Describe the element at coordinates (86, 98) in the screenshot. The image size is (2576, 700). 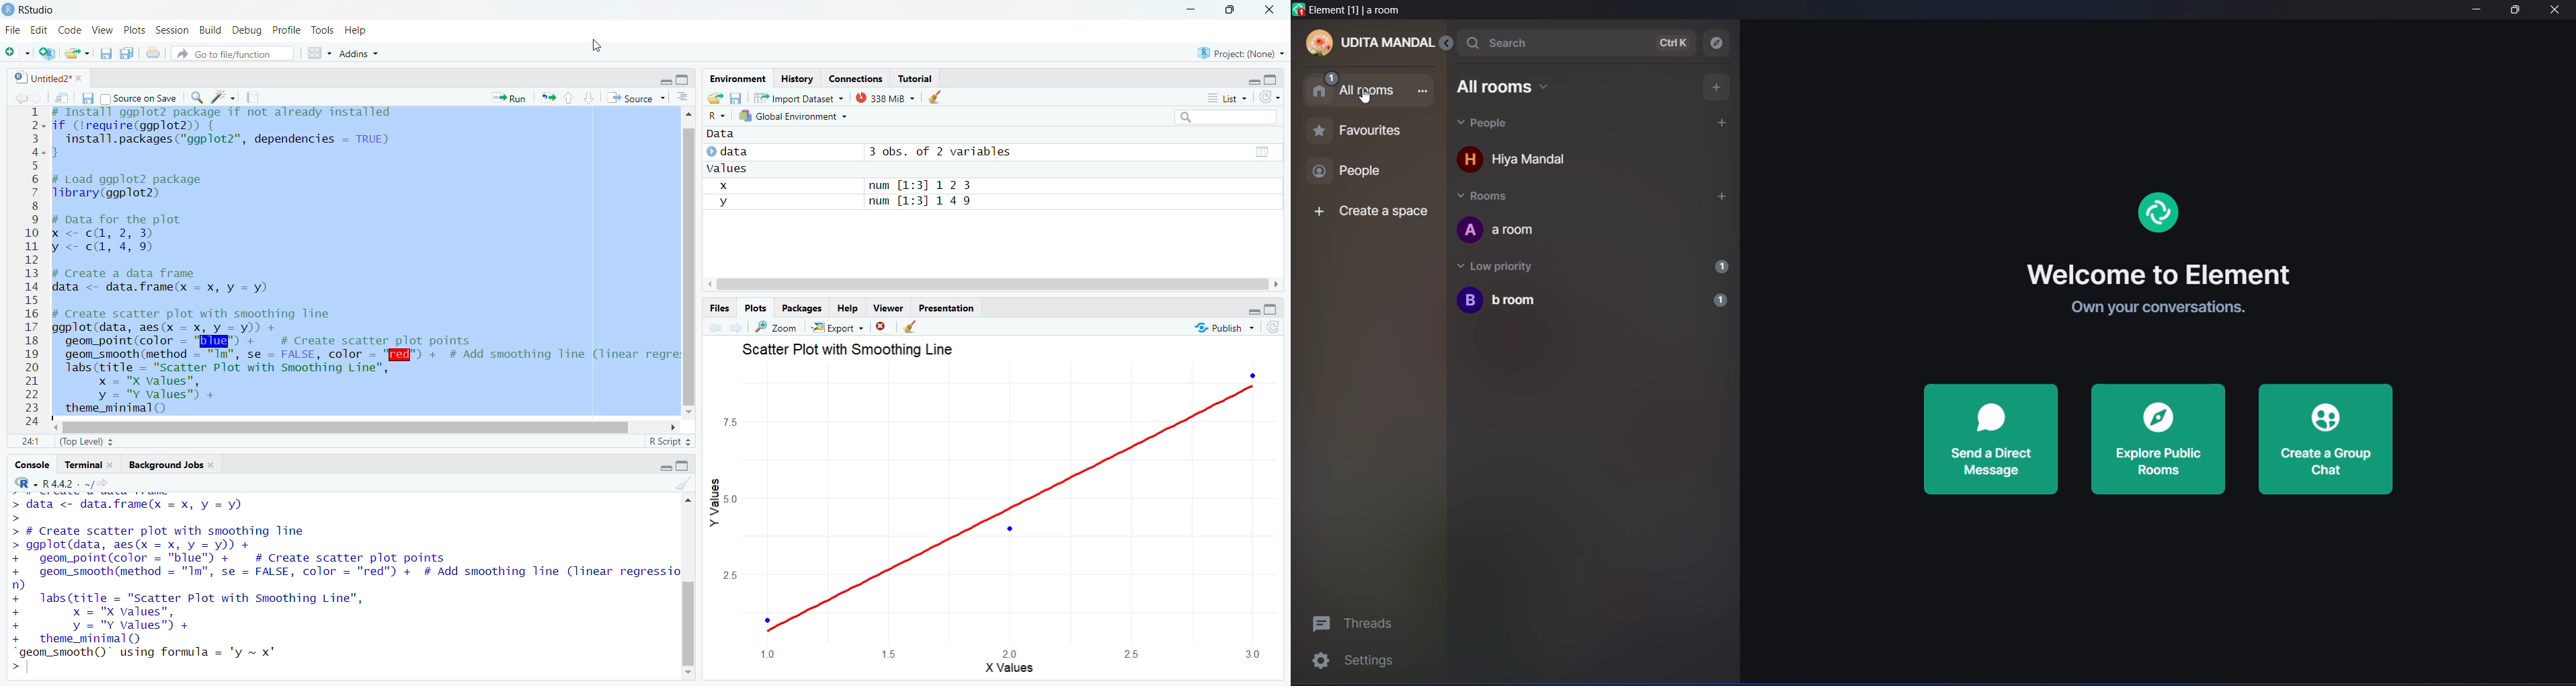
I see `save current file` at that location.